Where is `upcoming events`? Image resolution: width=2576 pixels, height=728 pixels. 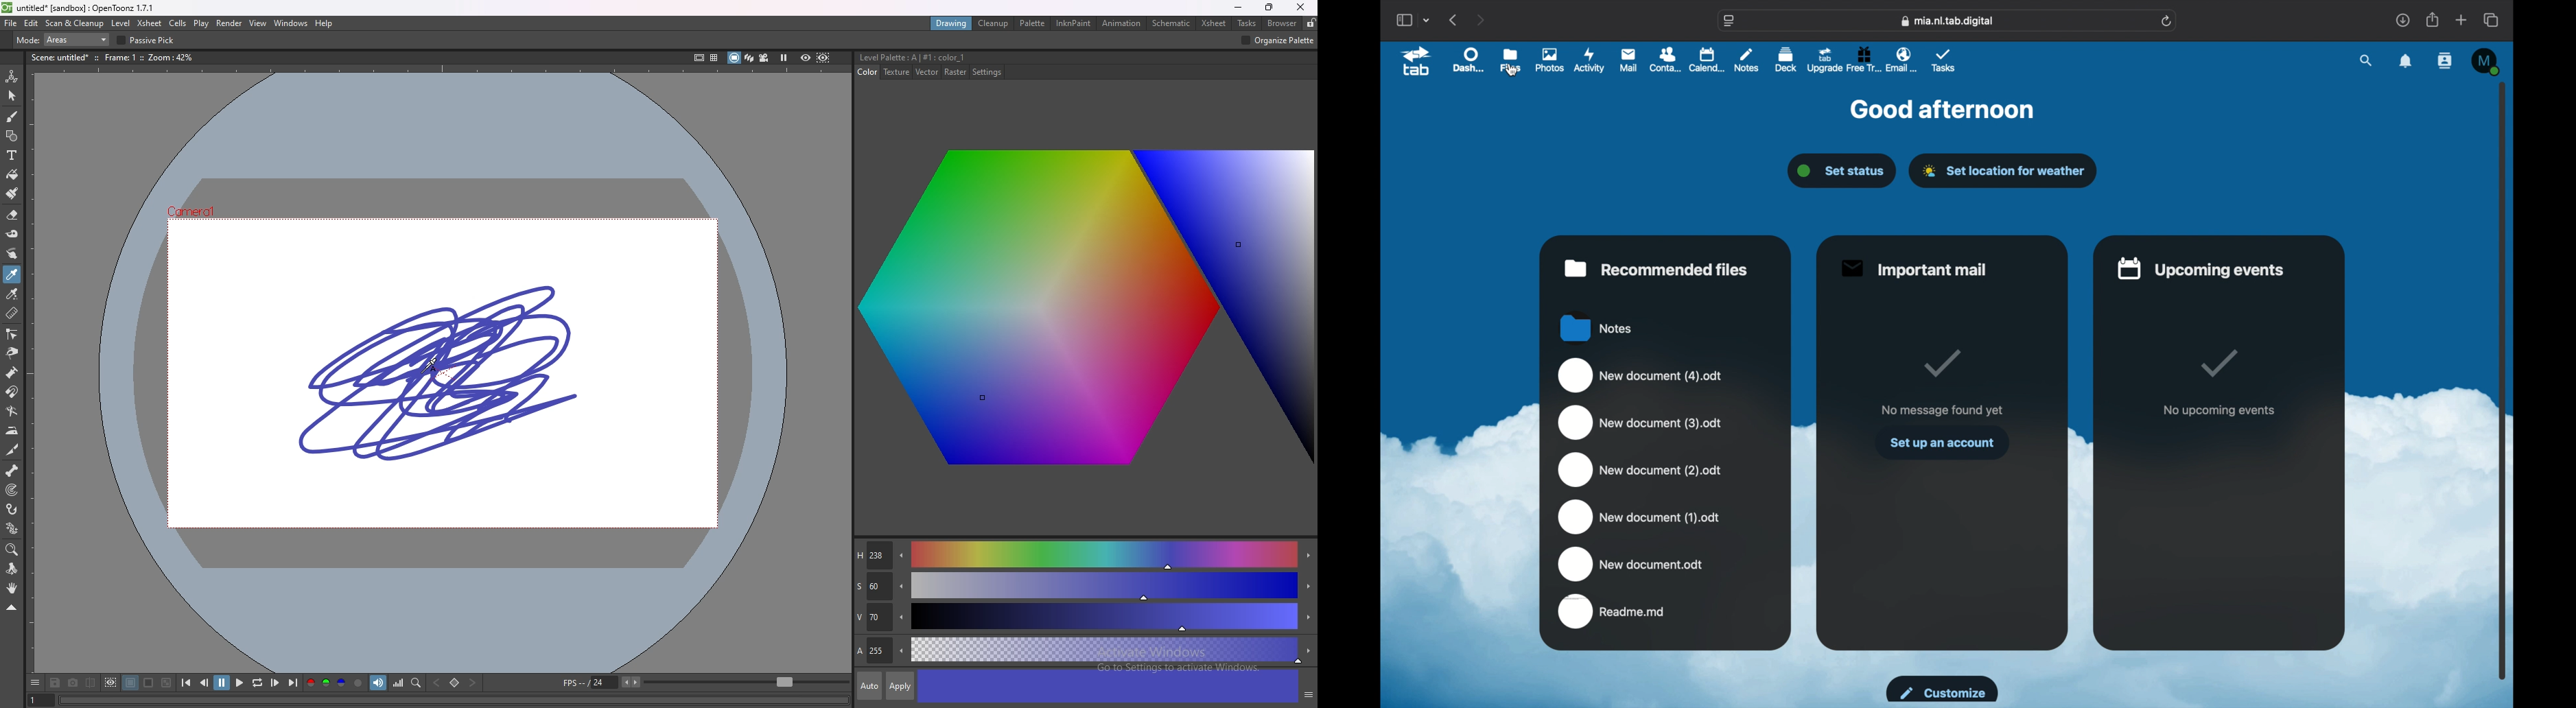 upcoming events is located at coordinates (2200, 268).